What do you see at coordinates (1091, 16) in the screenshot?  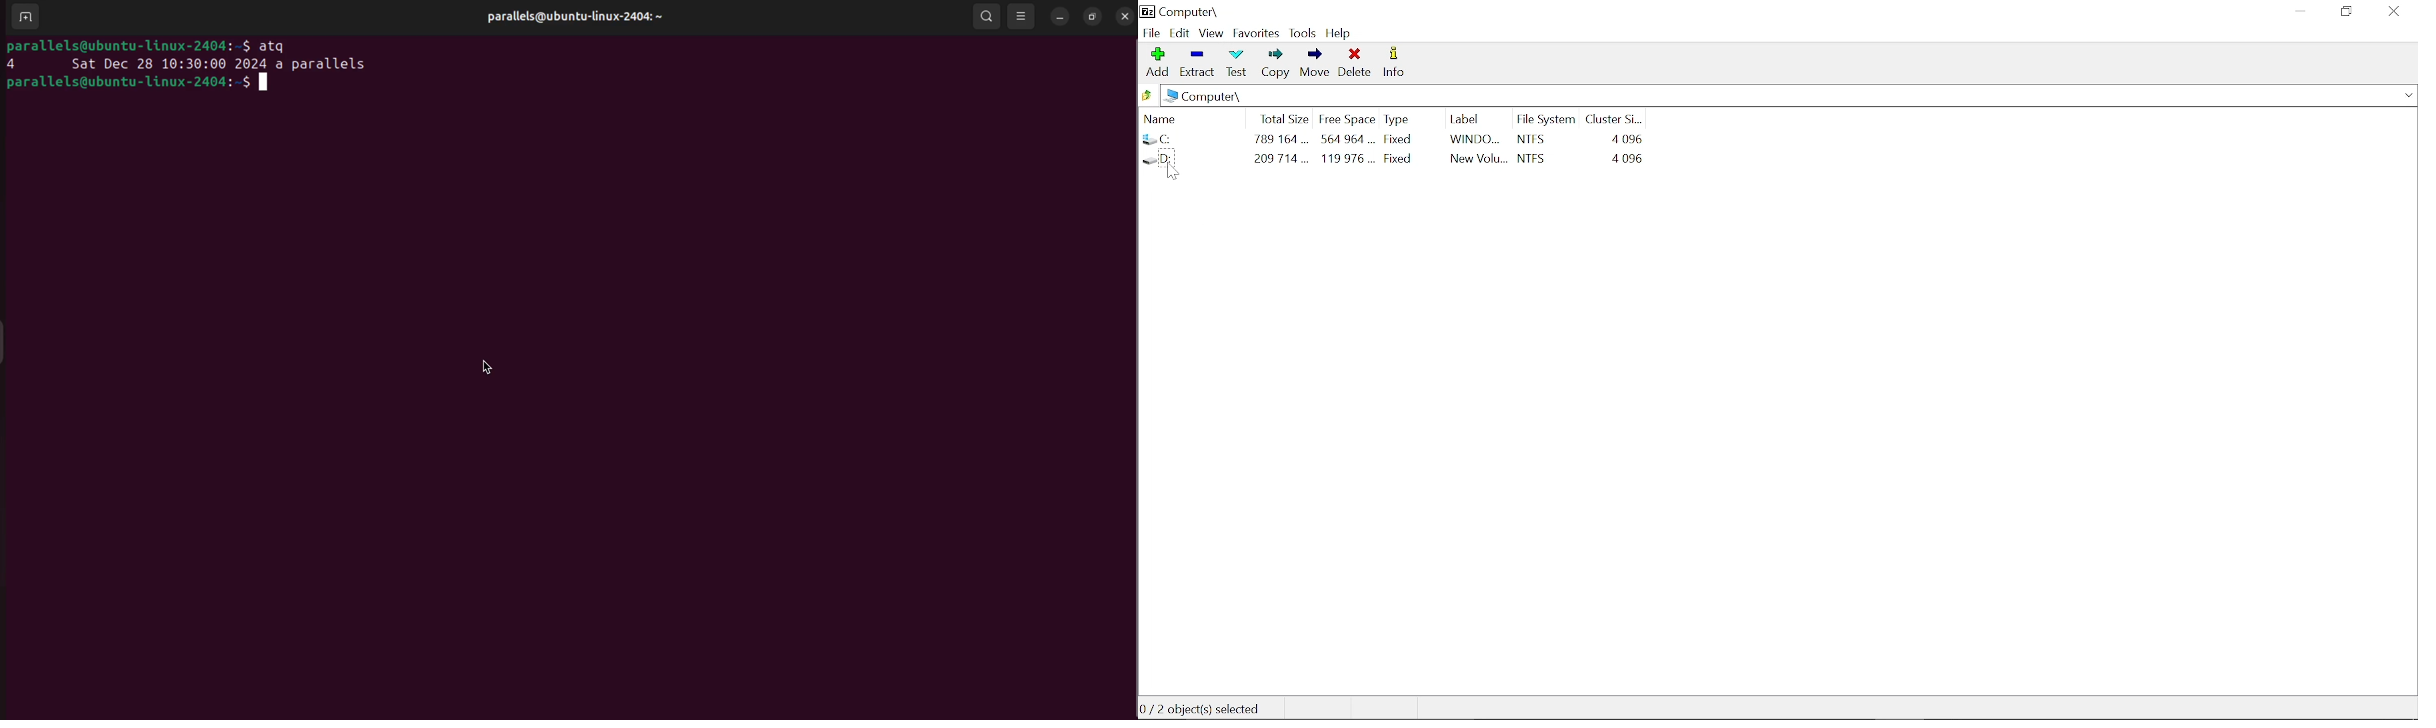 I see `resize` at bounding box center [1091, 16].